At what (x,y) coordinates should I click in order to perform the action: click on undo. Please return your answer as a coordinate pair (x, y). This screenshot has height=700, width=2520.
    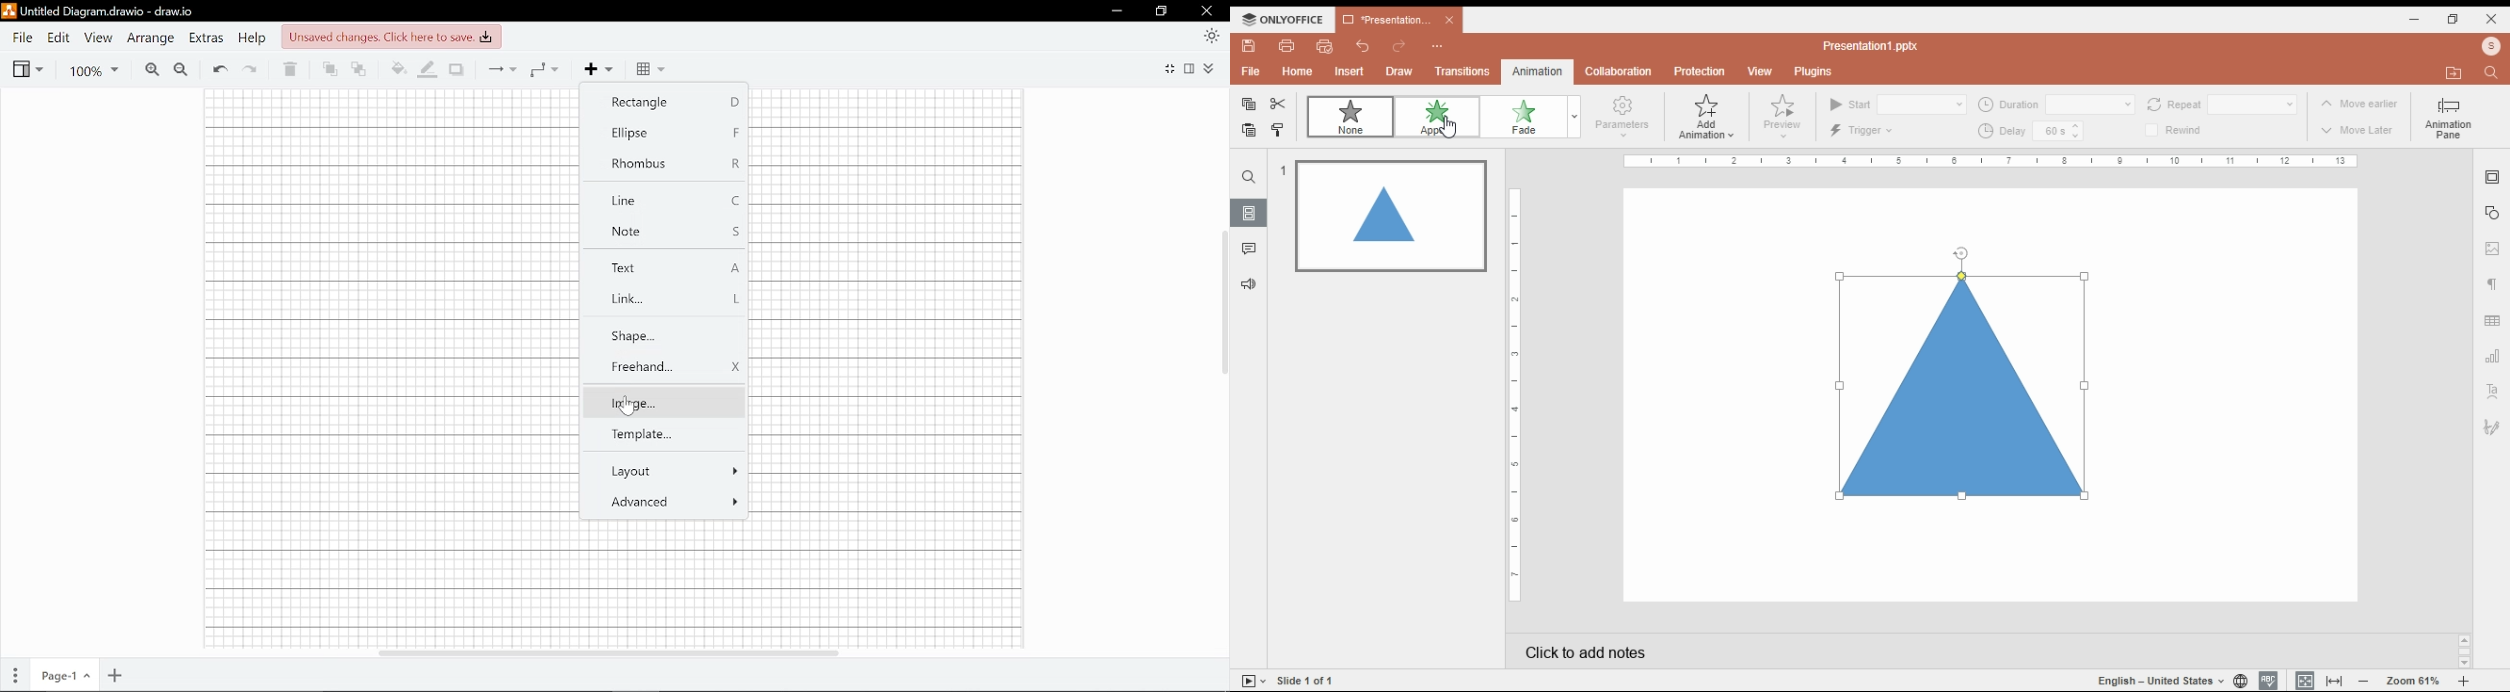
    Looking at the image, I should click on (1363, 46).